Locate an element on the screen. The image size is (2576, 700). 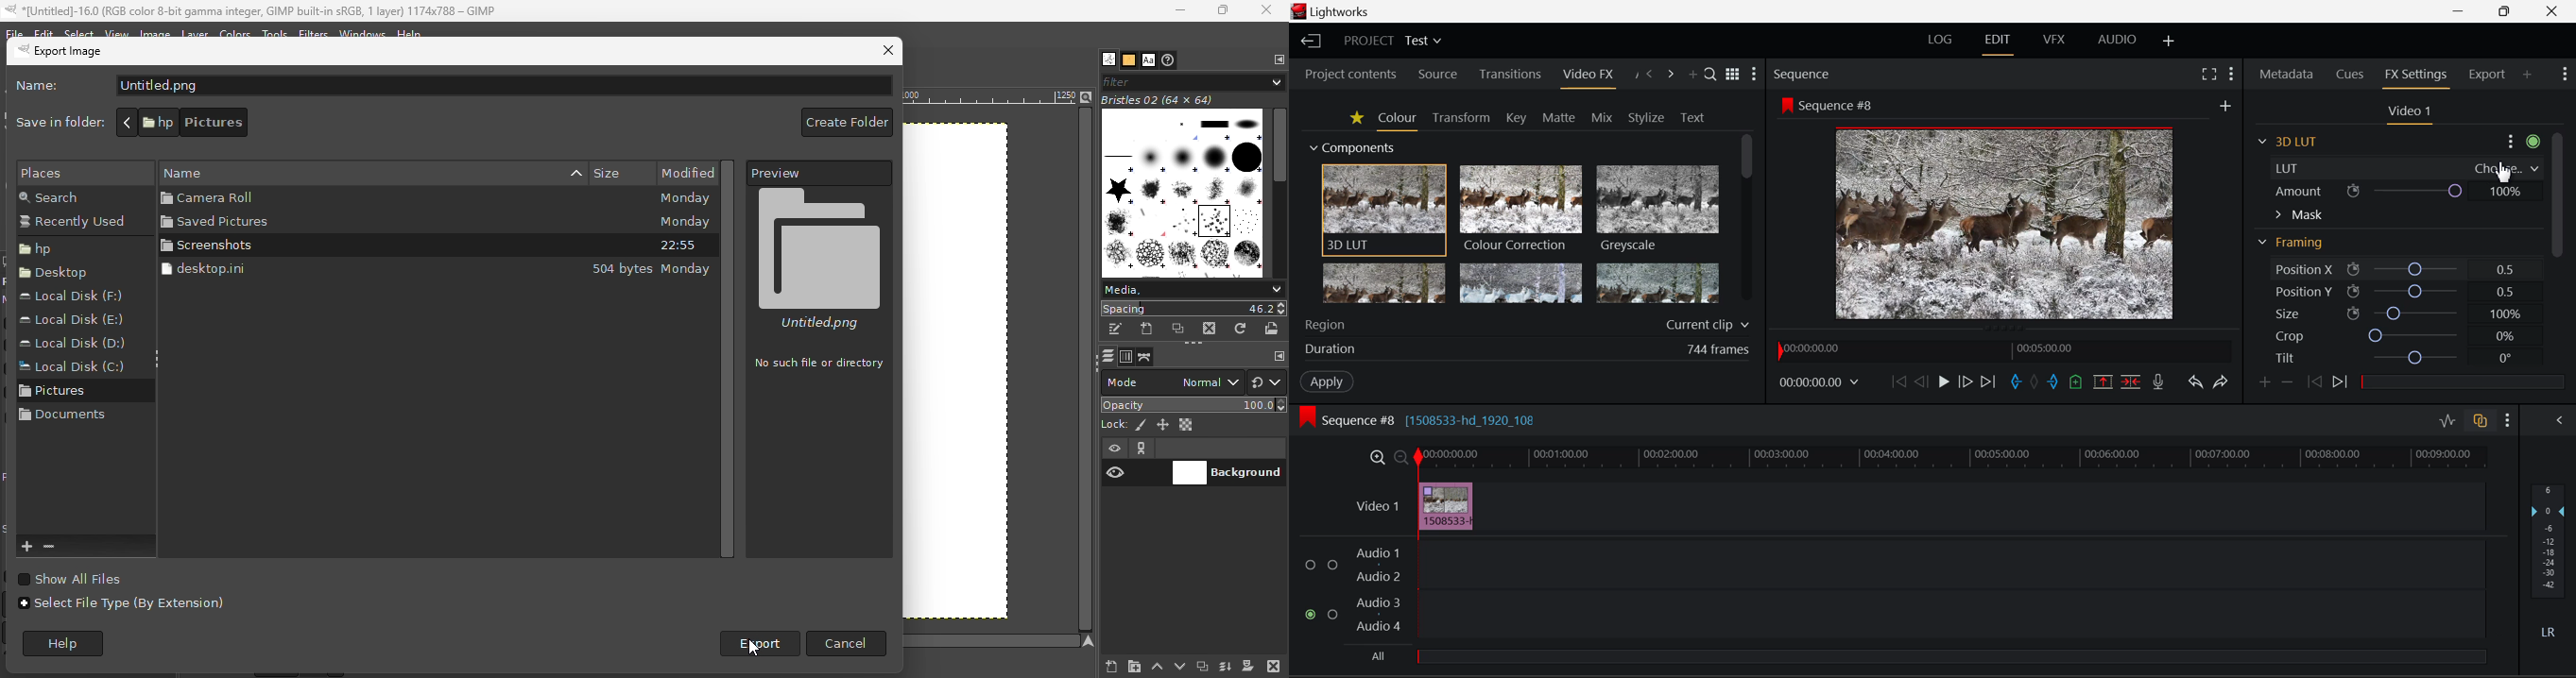
Remove all marks is located at coordinates (2036, 384).